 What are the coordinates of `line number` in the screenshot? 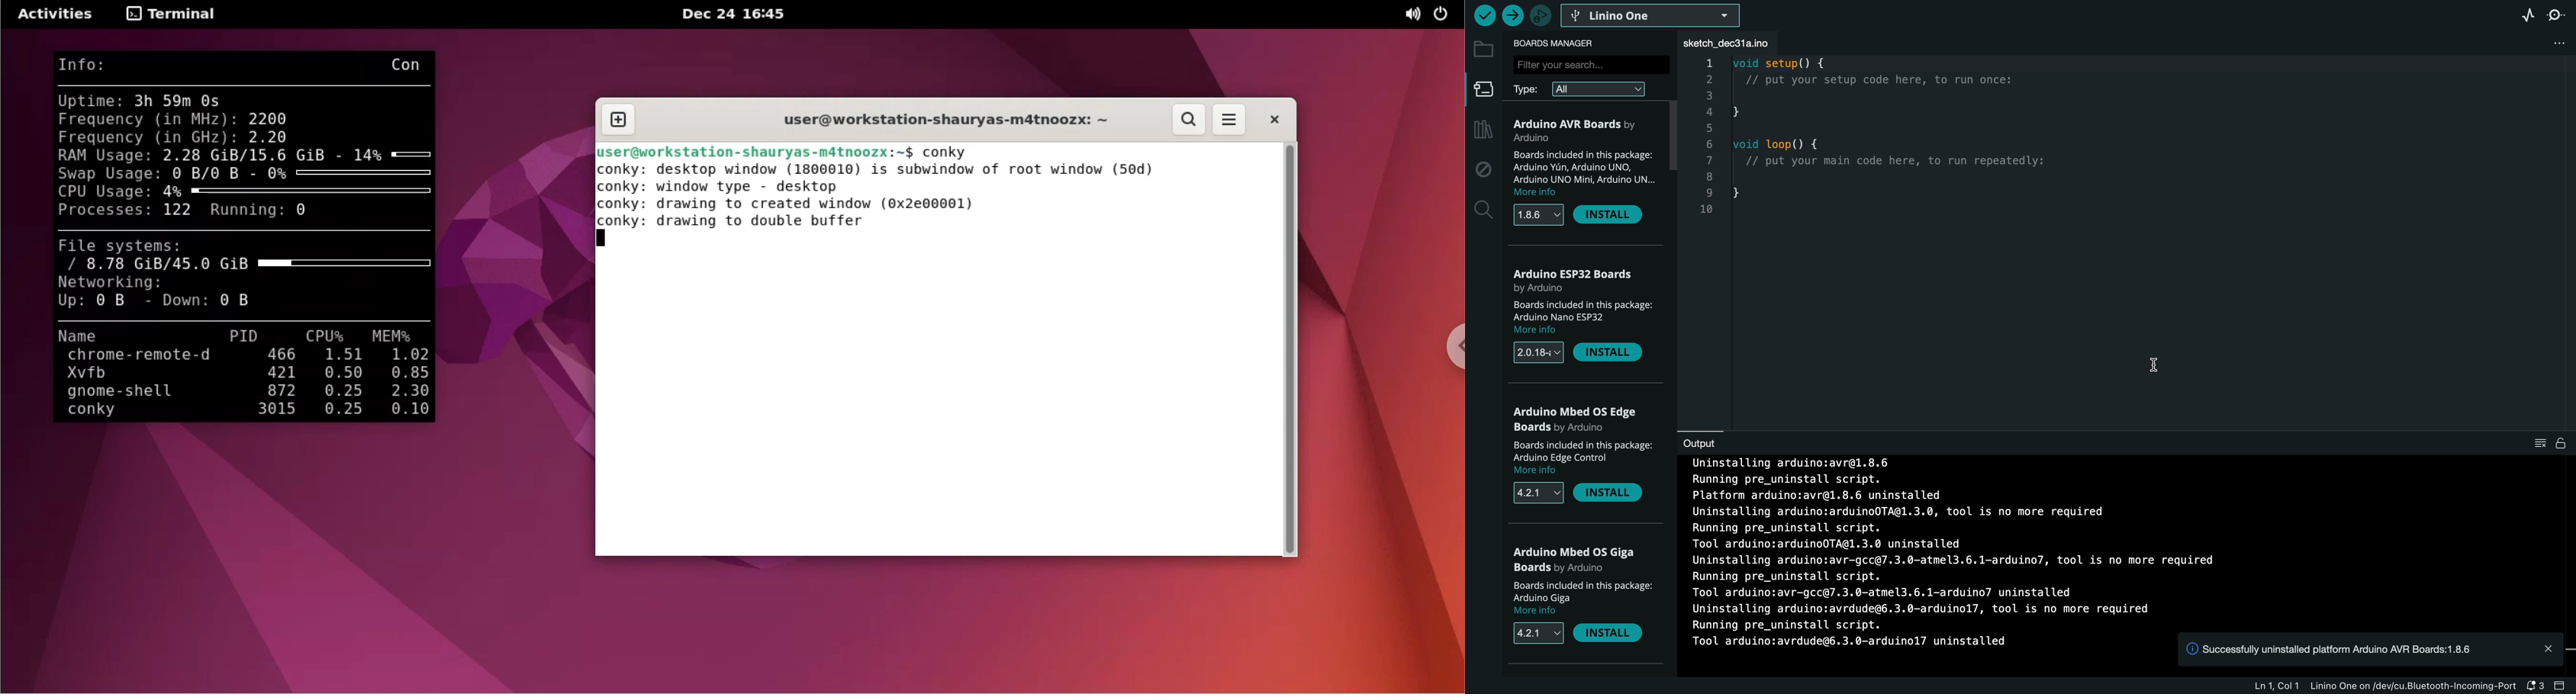 It's located at (1707, 141).